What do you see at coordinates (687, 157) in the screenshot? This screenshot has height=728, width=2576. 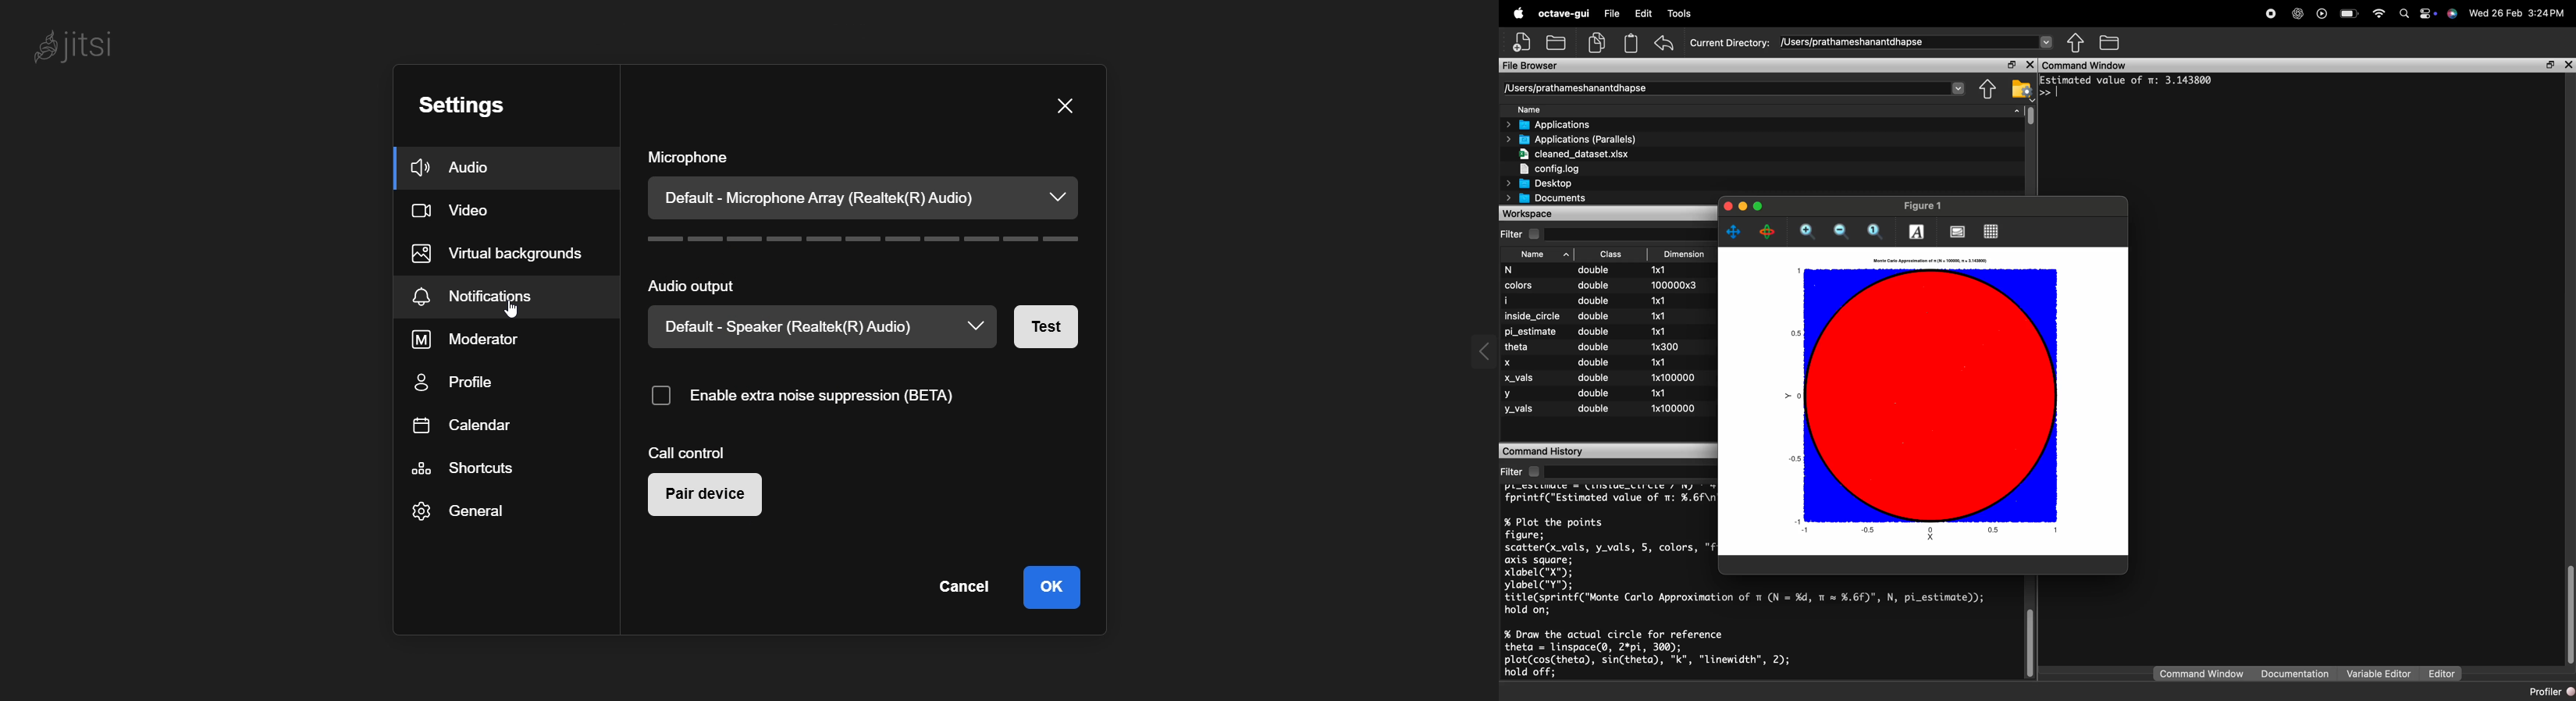 I see `microphone` at bounding box center [687, 157].